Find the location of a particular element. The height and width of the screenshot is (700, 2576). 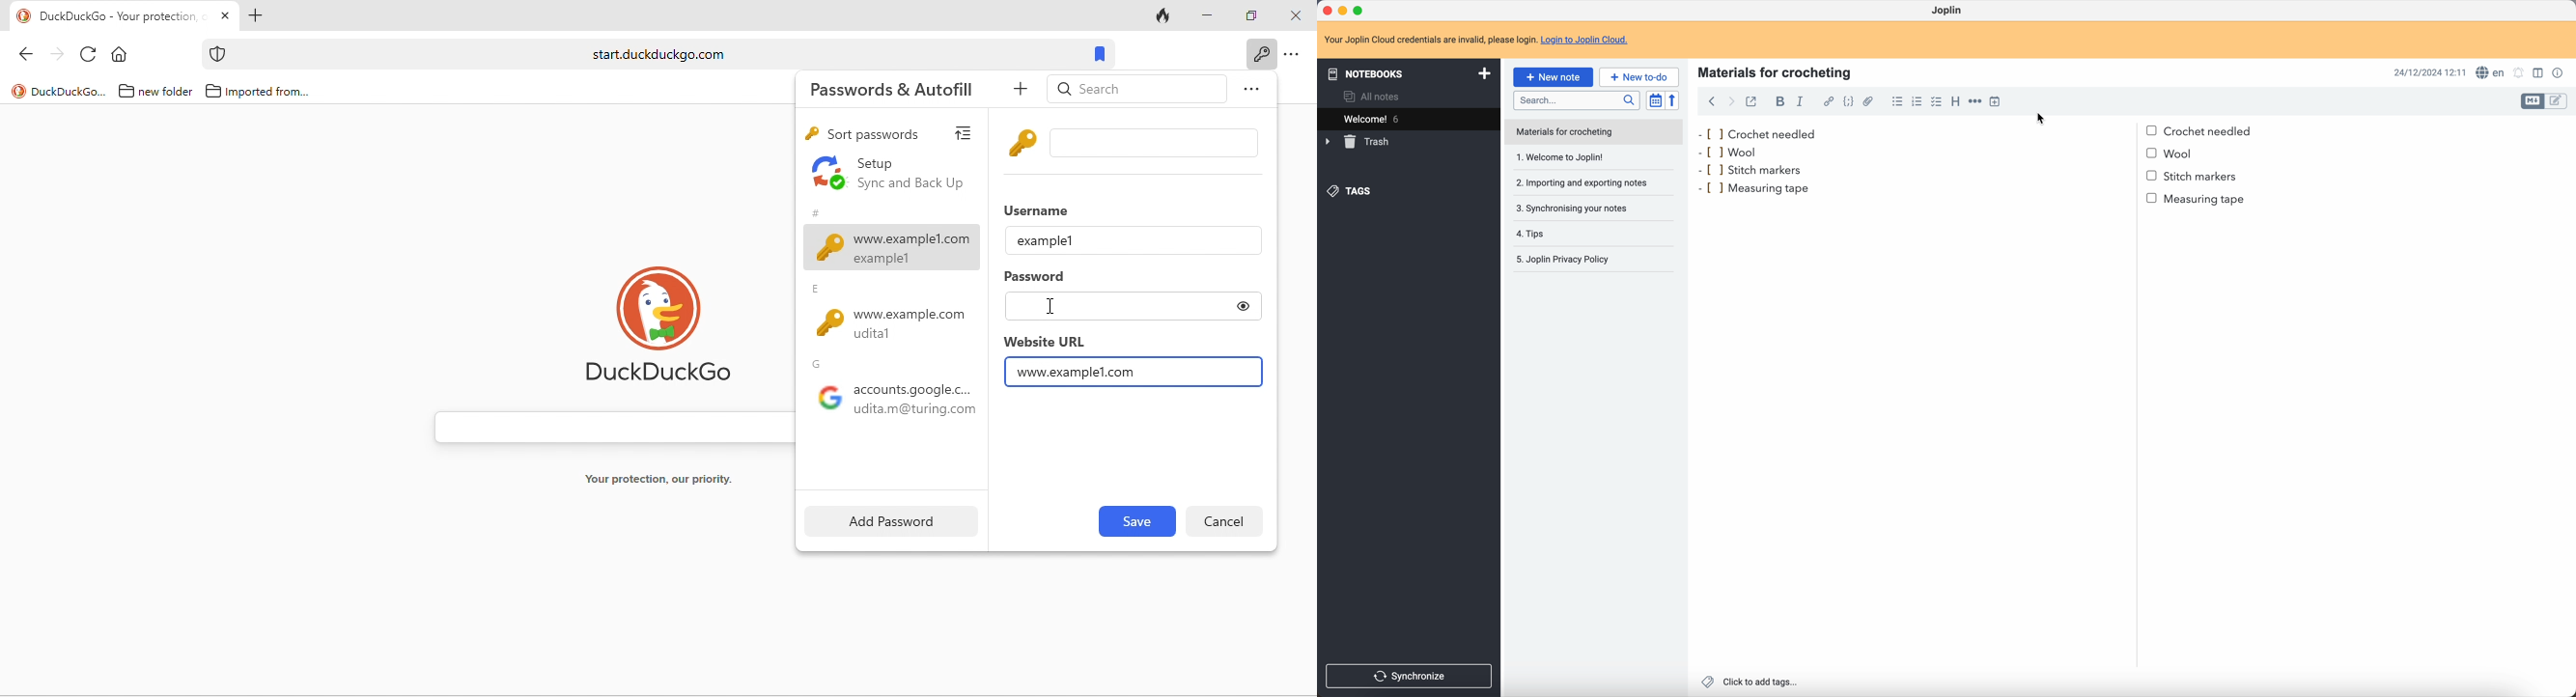

Joplin privacy policy is located at coordinates (1568, 261).